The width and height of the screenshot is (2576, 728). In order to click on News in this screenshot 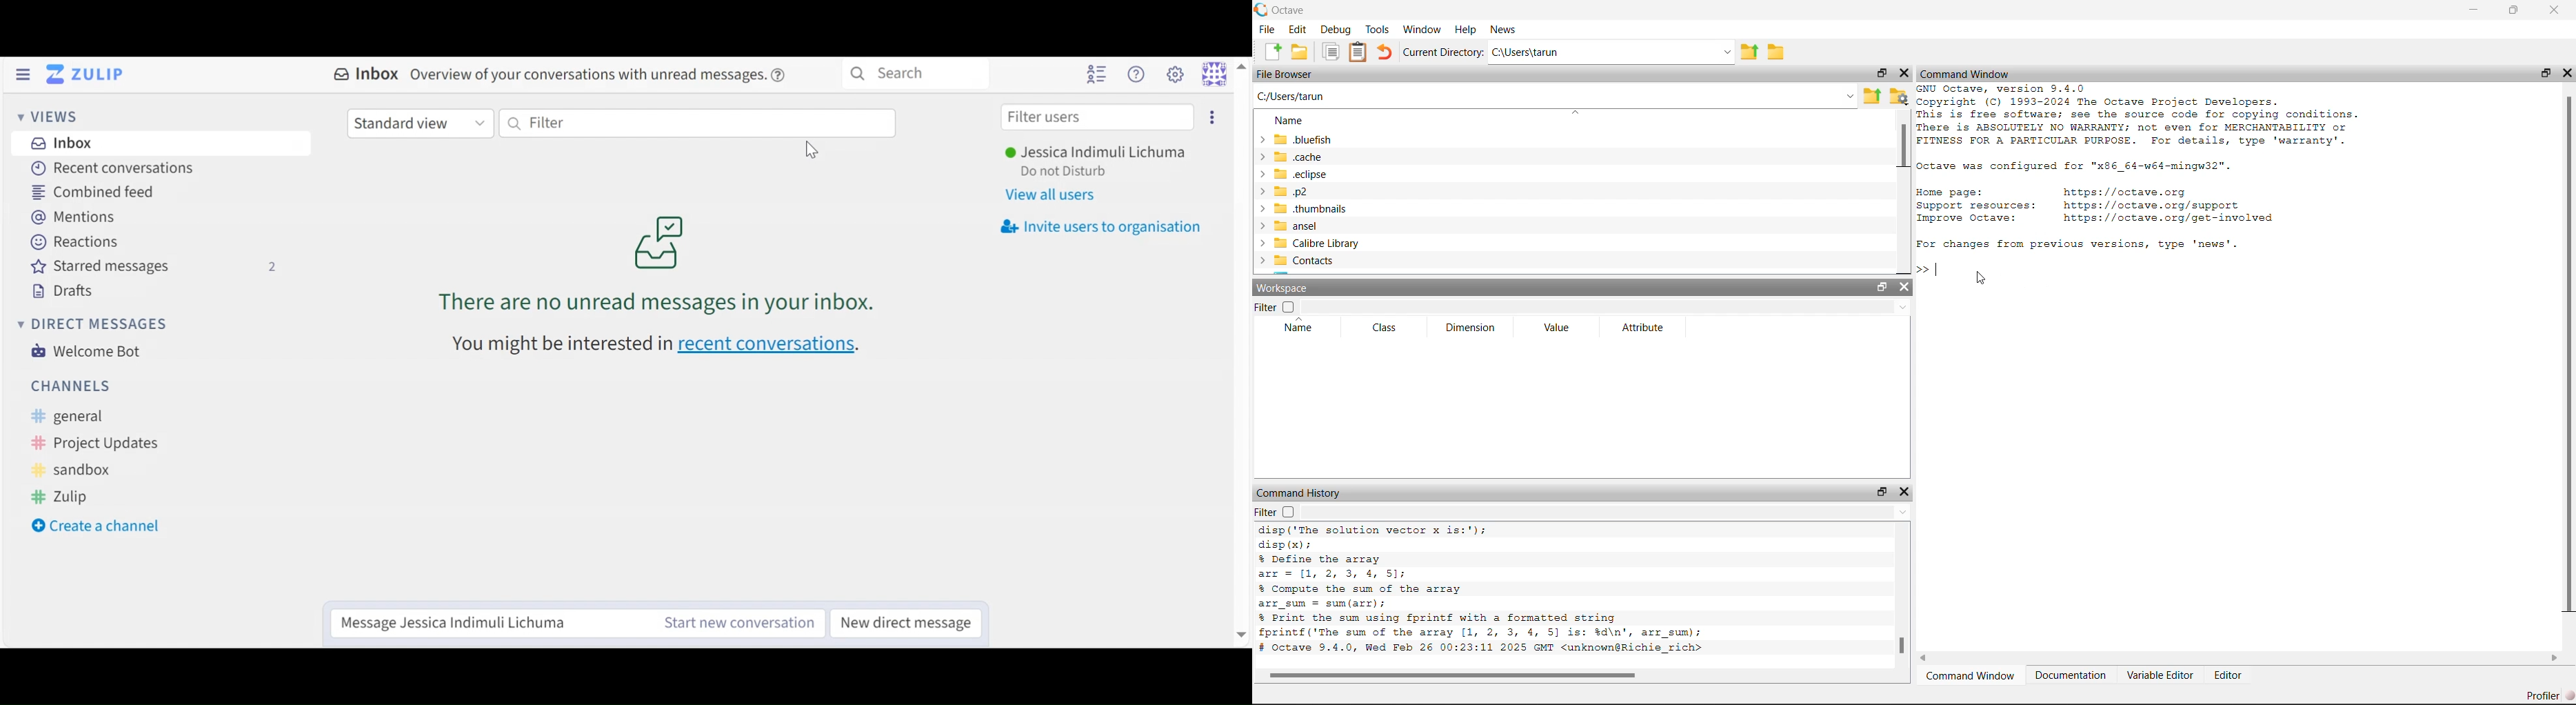, I will do `click(1504, 28)`.